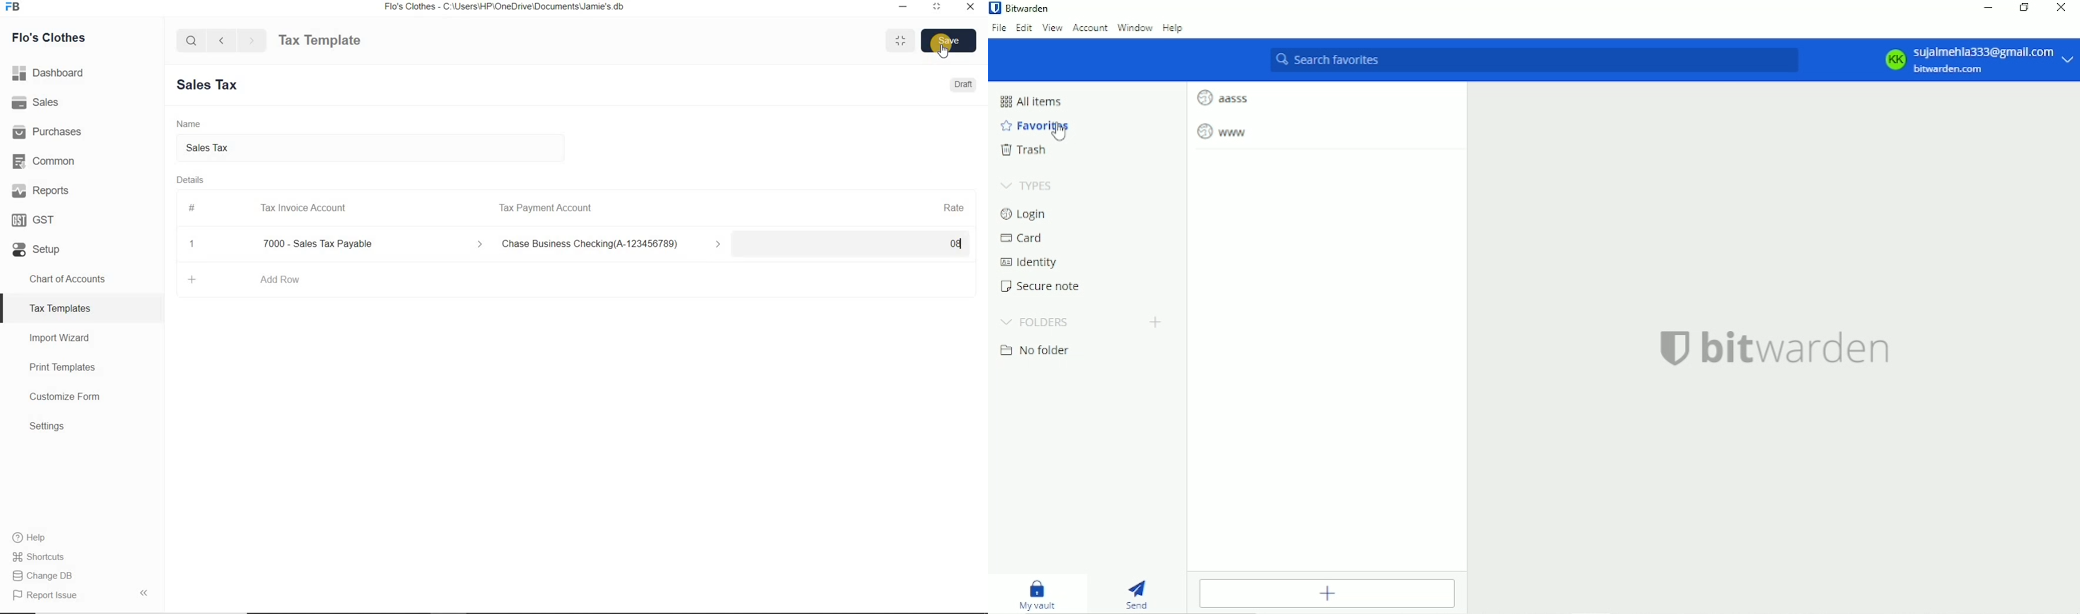 The width and height of the screenshot is (2100, 616). Describe the element at coordinates (319, 40) in the screenshot. I see `Tax Template` at that location.